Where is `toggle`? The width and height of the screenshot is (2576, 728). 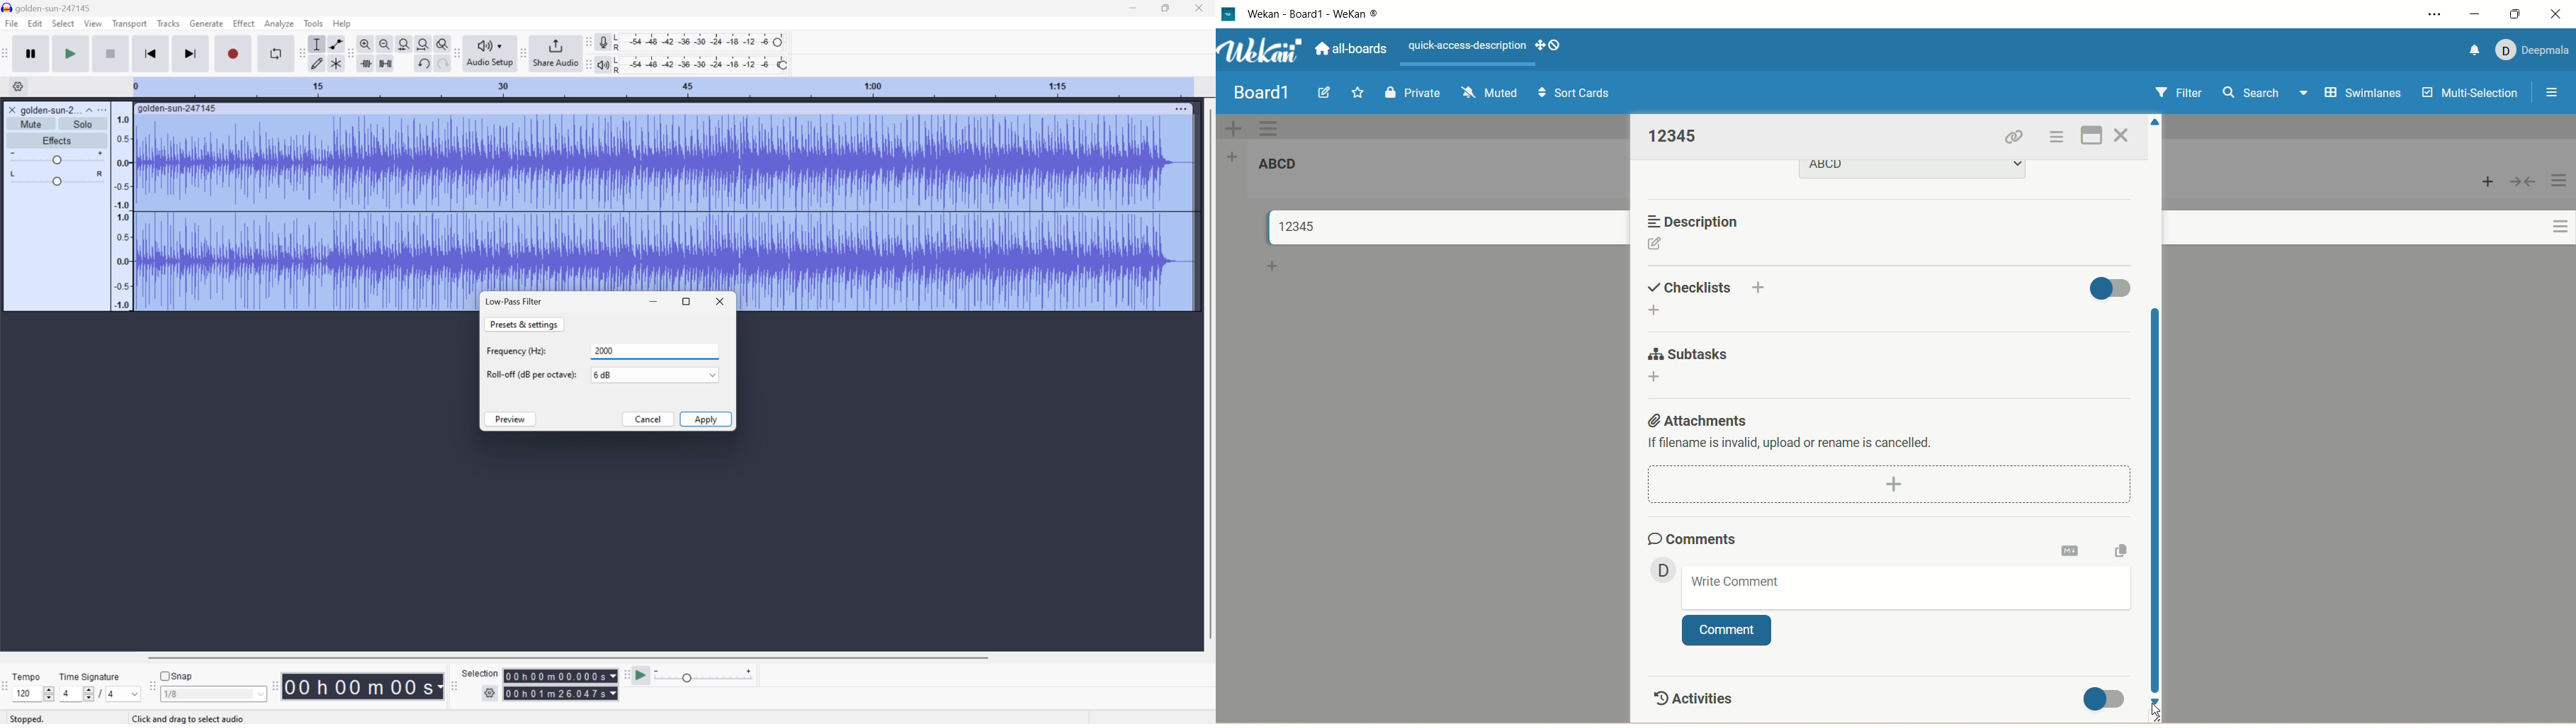
toggle is located at coordinates (2108, 698).